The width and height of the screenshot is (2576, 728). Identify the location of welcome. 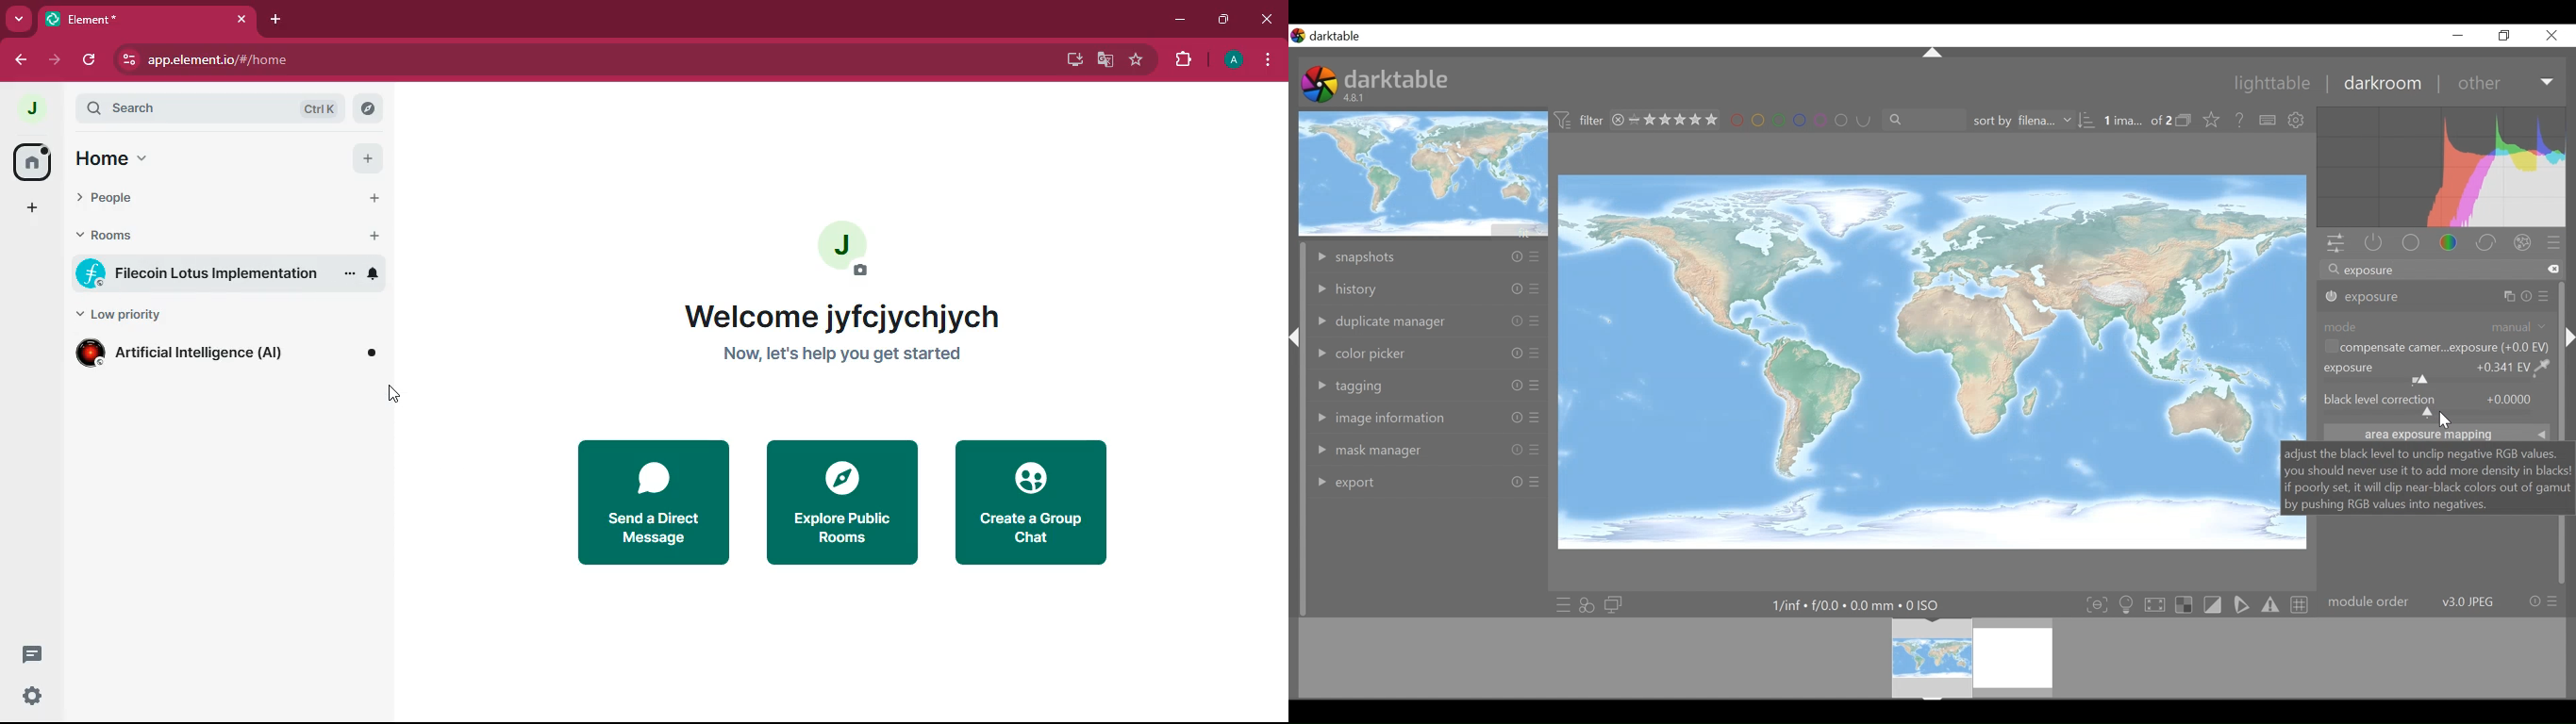
(841, 316).